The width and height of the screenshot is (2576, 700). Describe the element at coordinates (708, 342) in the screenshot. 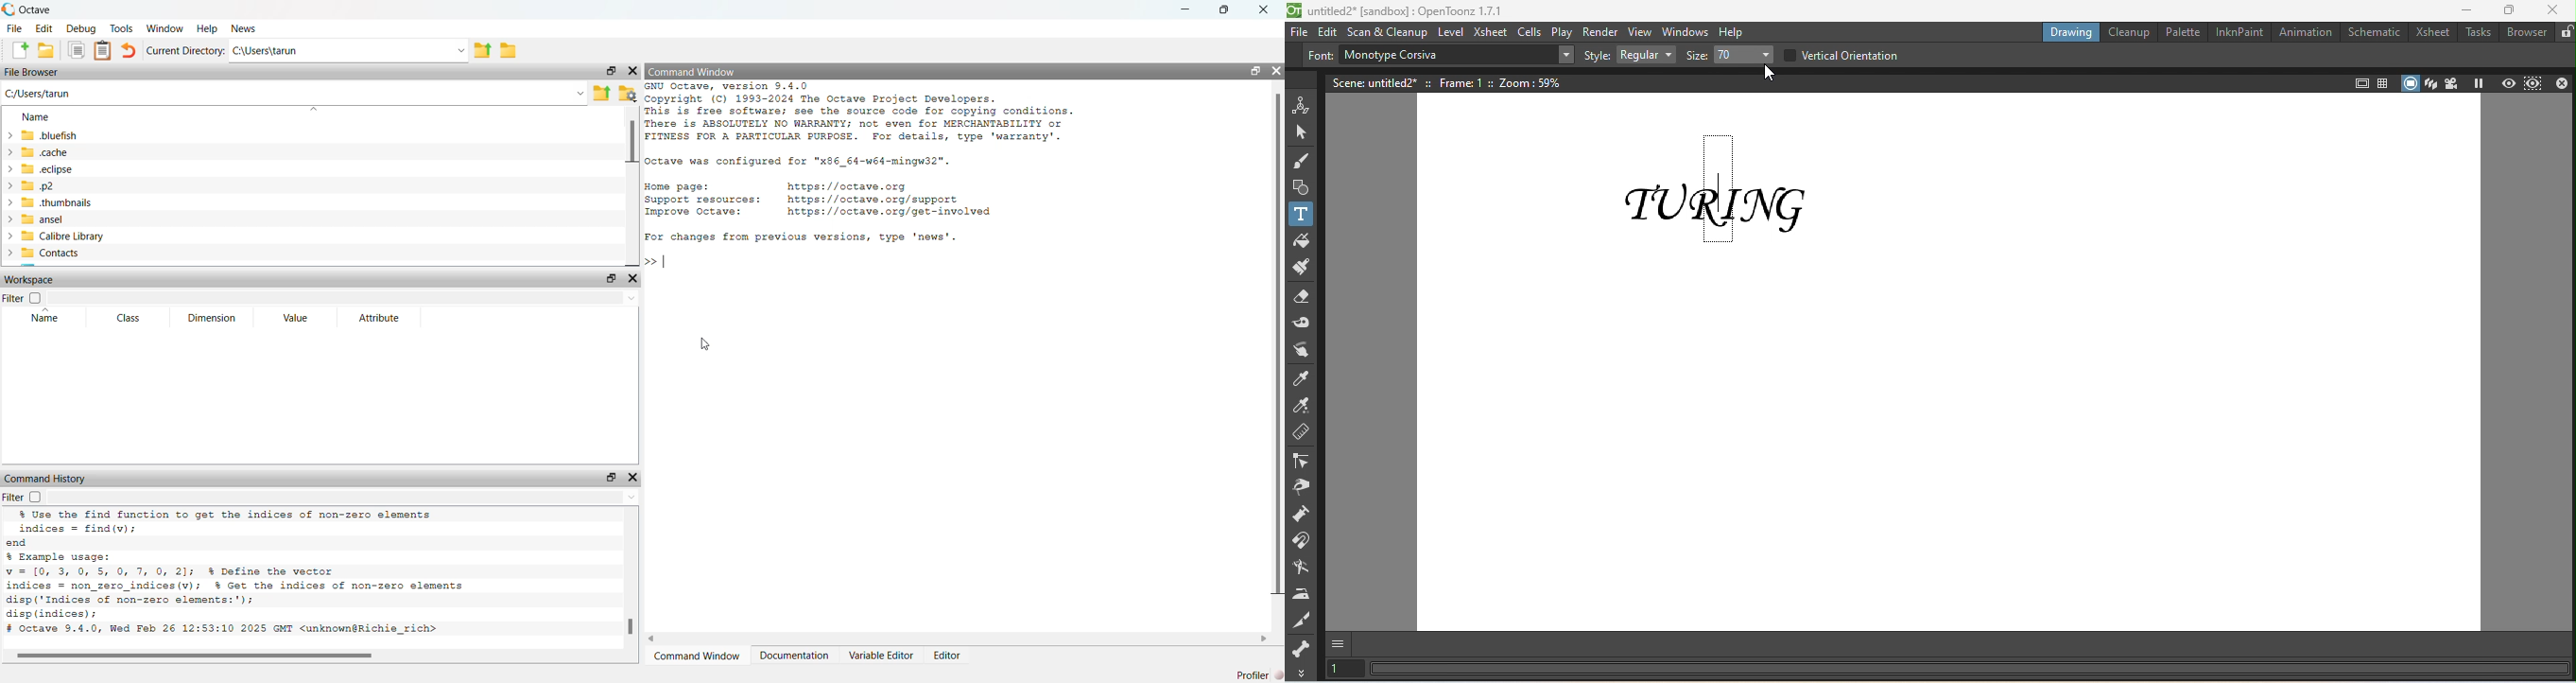

I see `cursor` at that location.